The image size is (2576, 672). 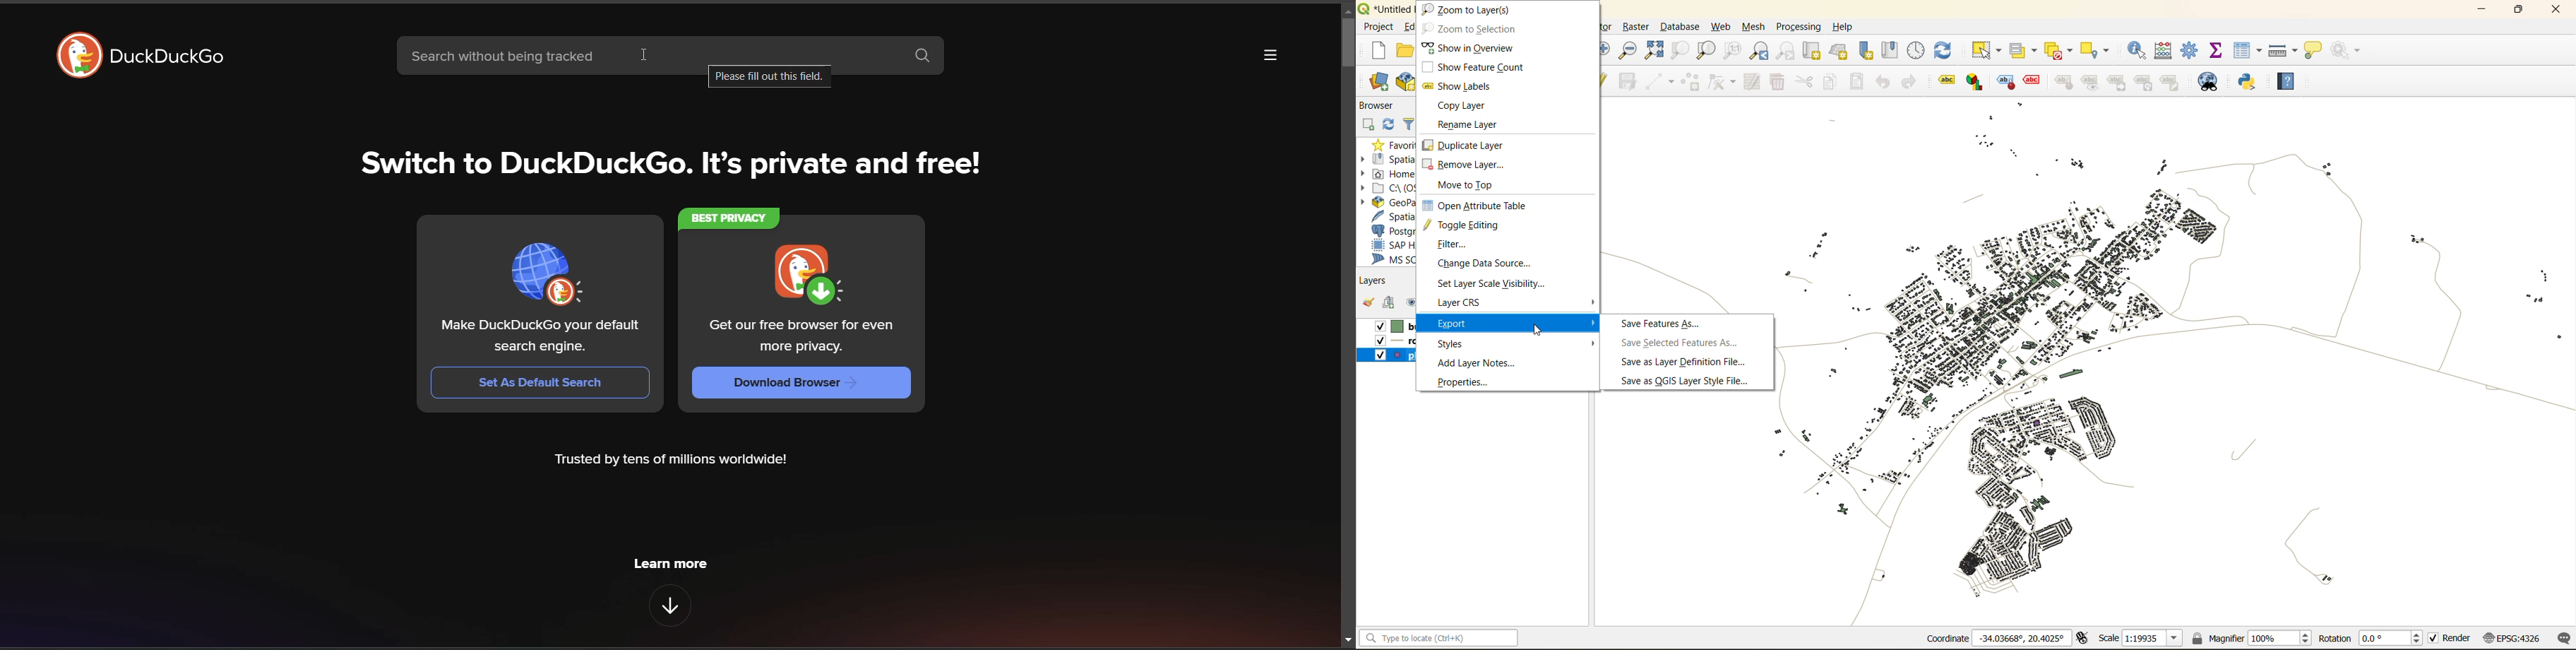 I want to click on toolbox, so click(x=2192, y=50).